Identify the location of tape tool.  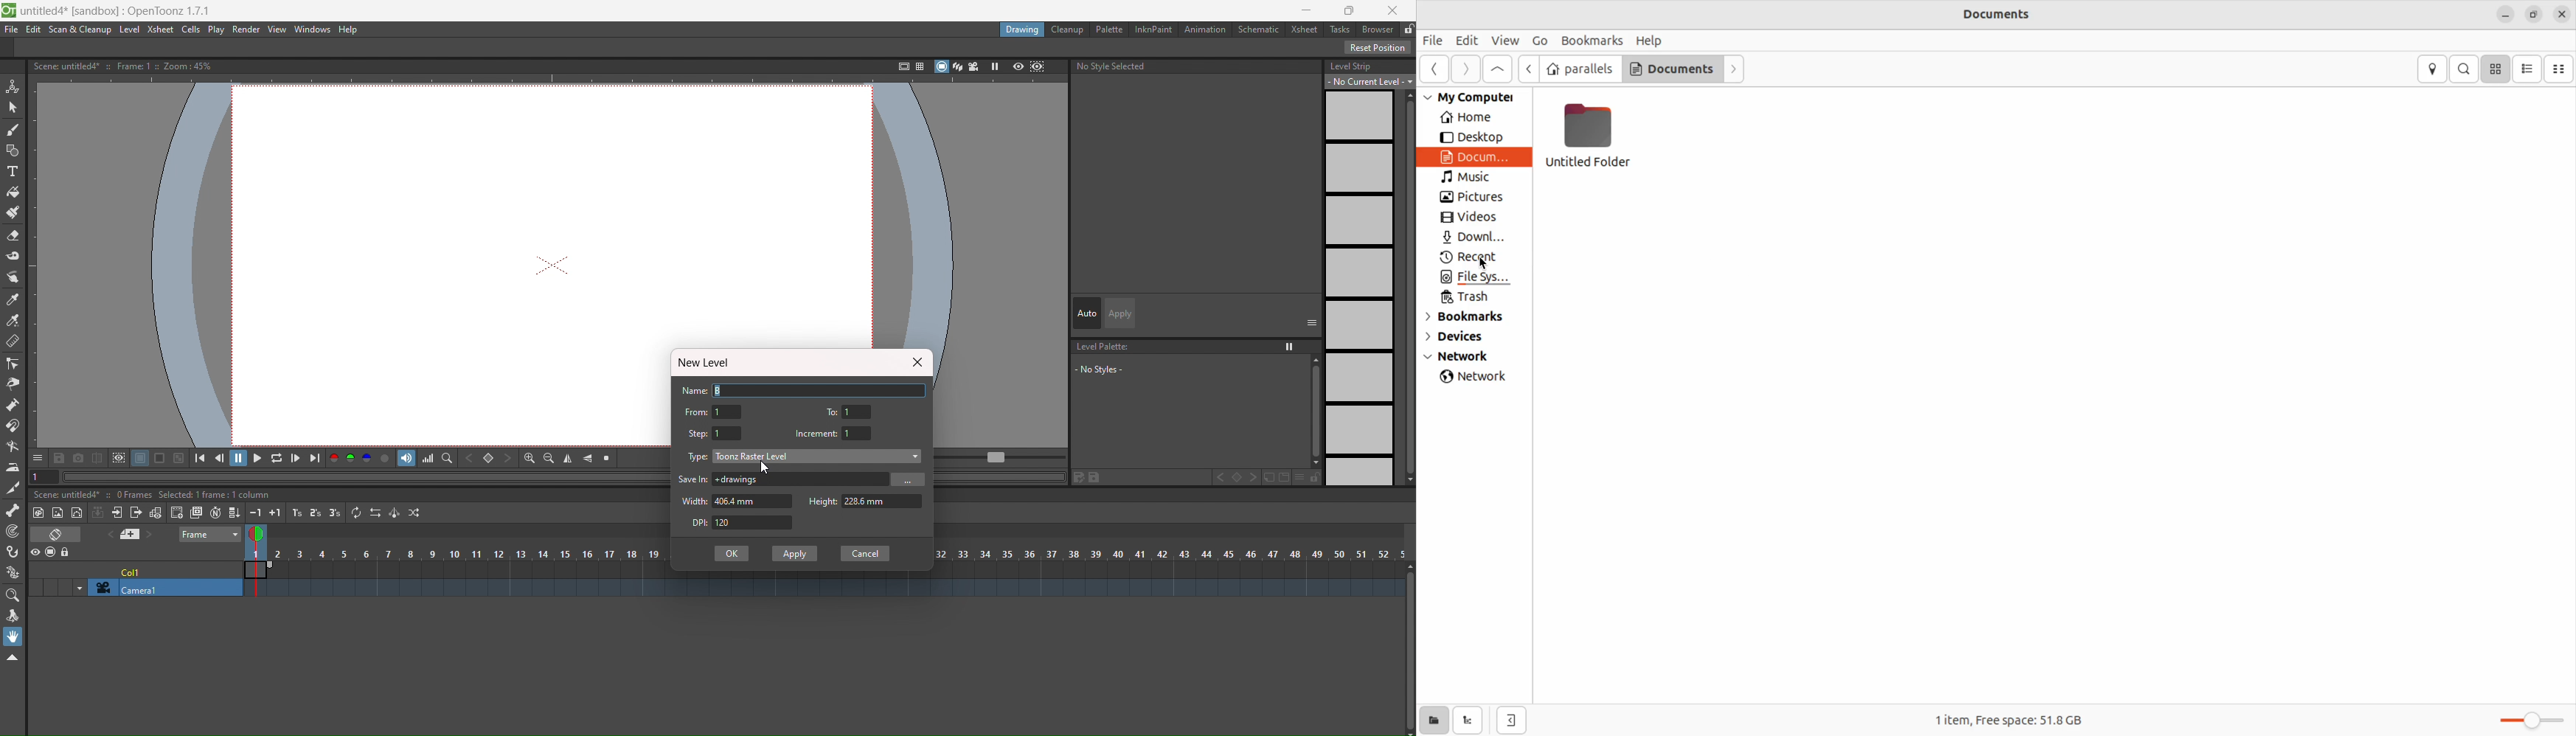
(13, 256).